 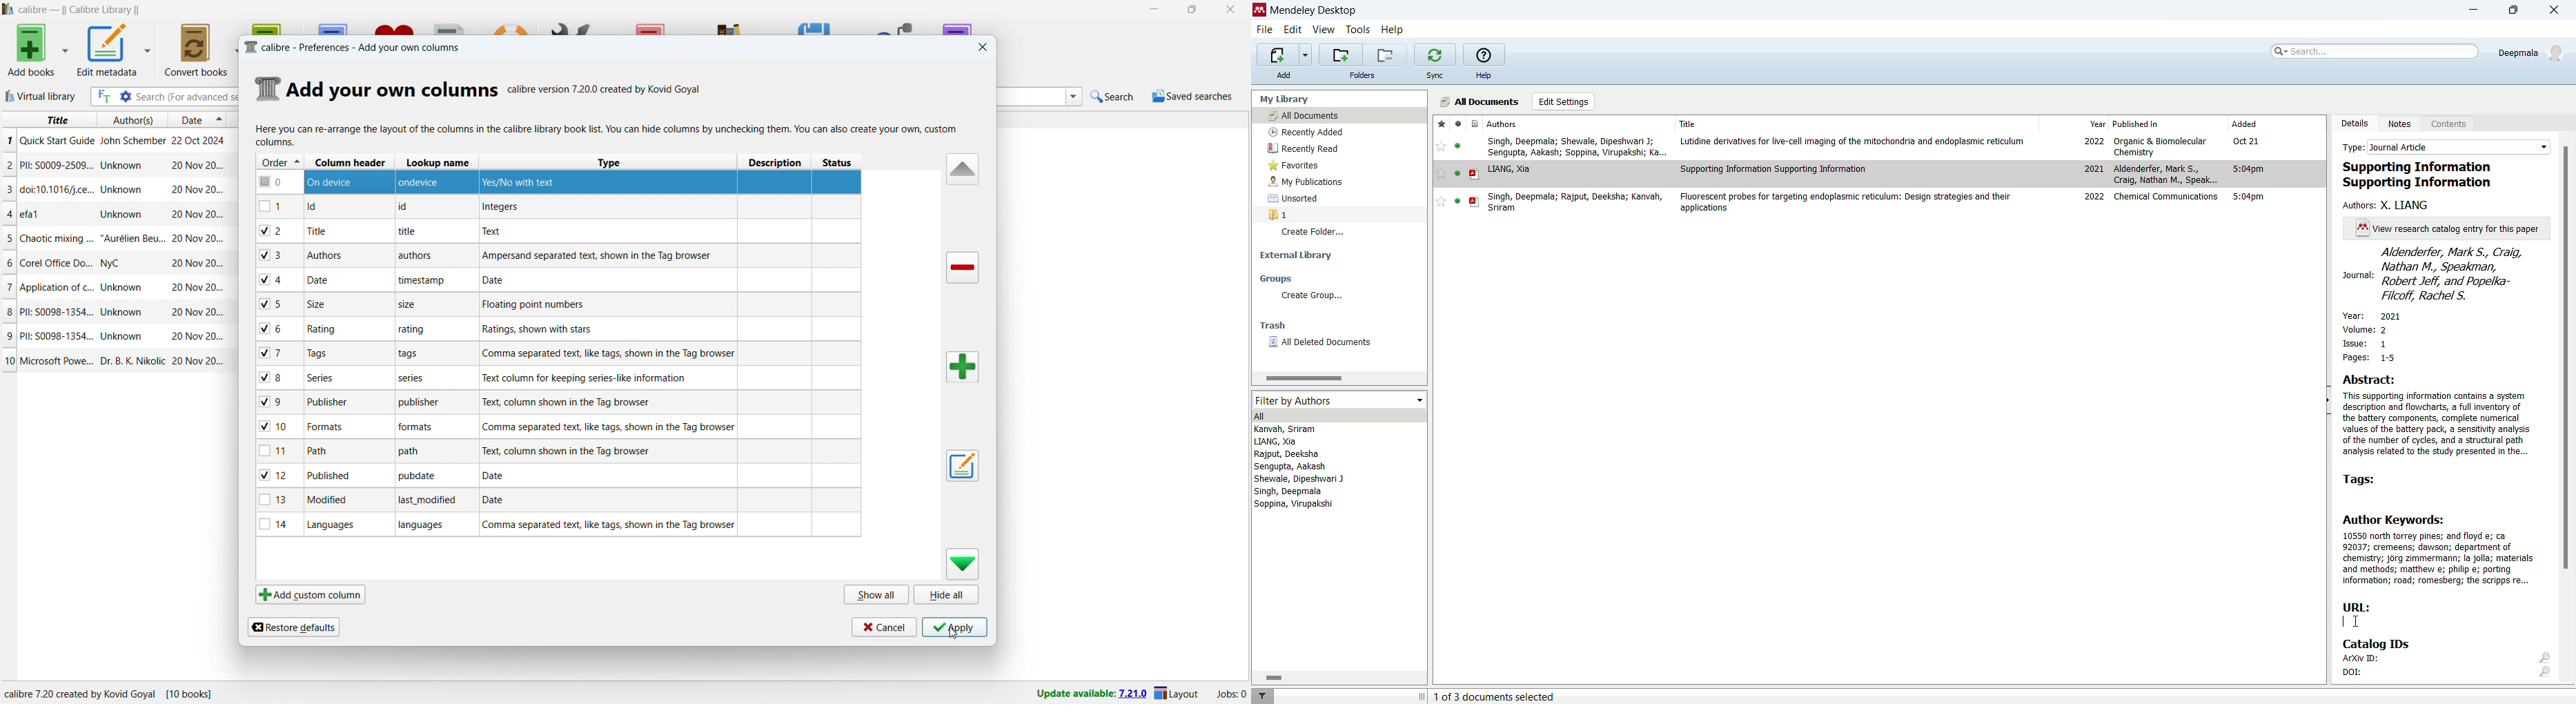 What do you see at coordinates (1484, 54) in the screenshot?
I see `online help guide for mendeley` at bounding box center [1484, 54].